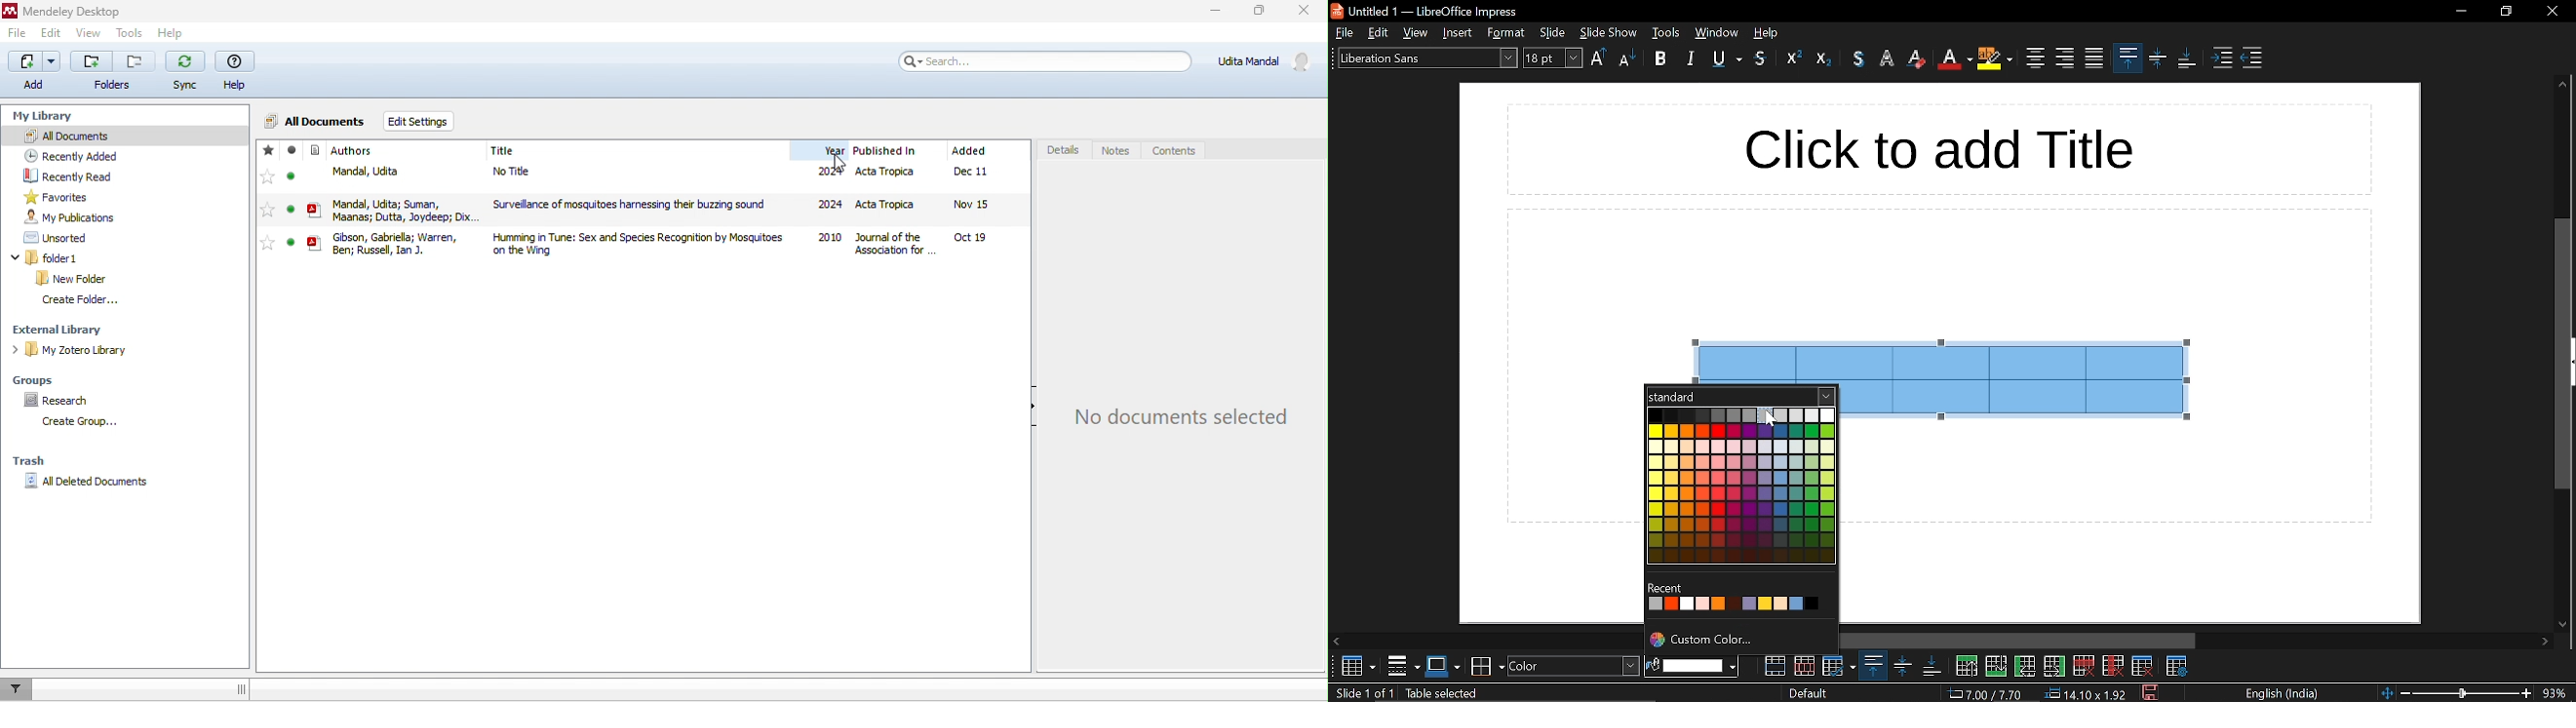 The image size is (2576, 728). What do you see at coordinates (31, 70) in the screenshot?
I see `add` at bounding box center [31, 70].